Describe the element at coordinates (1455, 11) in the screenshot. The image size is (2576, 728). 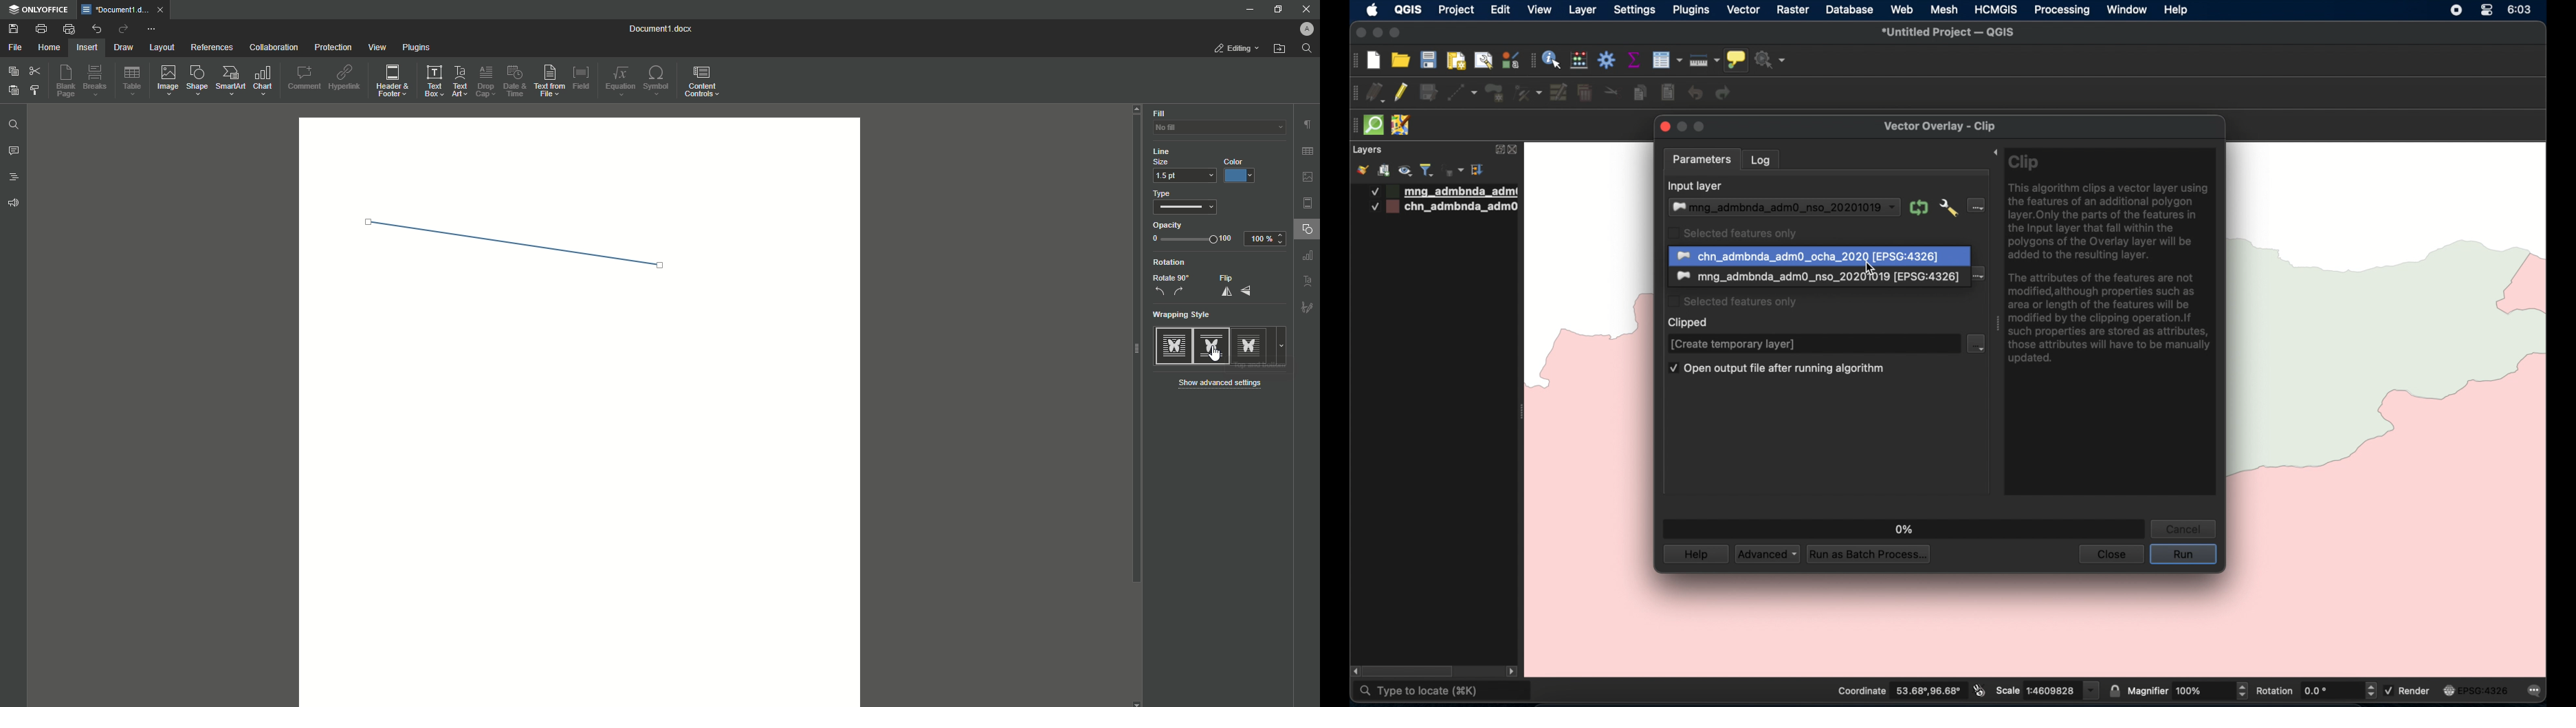
I see `project` at that location.